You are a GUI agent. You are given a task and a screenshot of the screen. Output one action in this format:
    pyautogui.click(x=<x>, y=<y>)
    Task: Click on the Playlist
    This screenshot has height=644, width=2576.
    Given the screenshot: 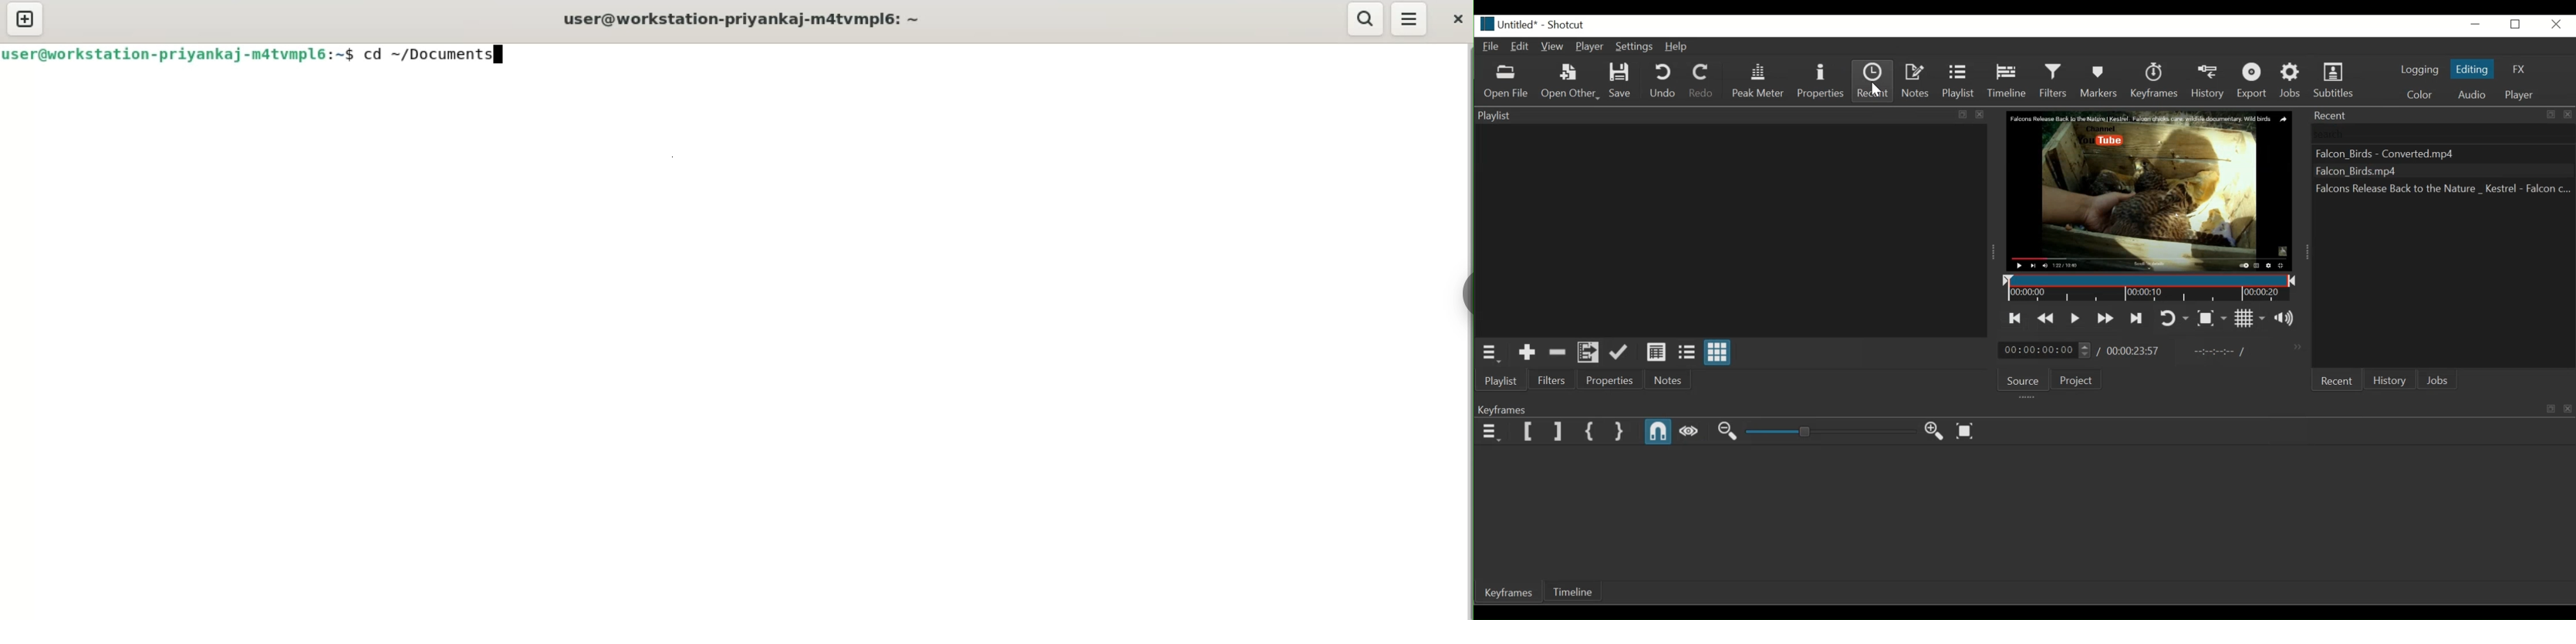 What is the action you would take?
    pyautogui.click(x=1500, y=382)
    